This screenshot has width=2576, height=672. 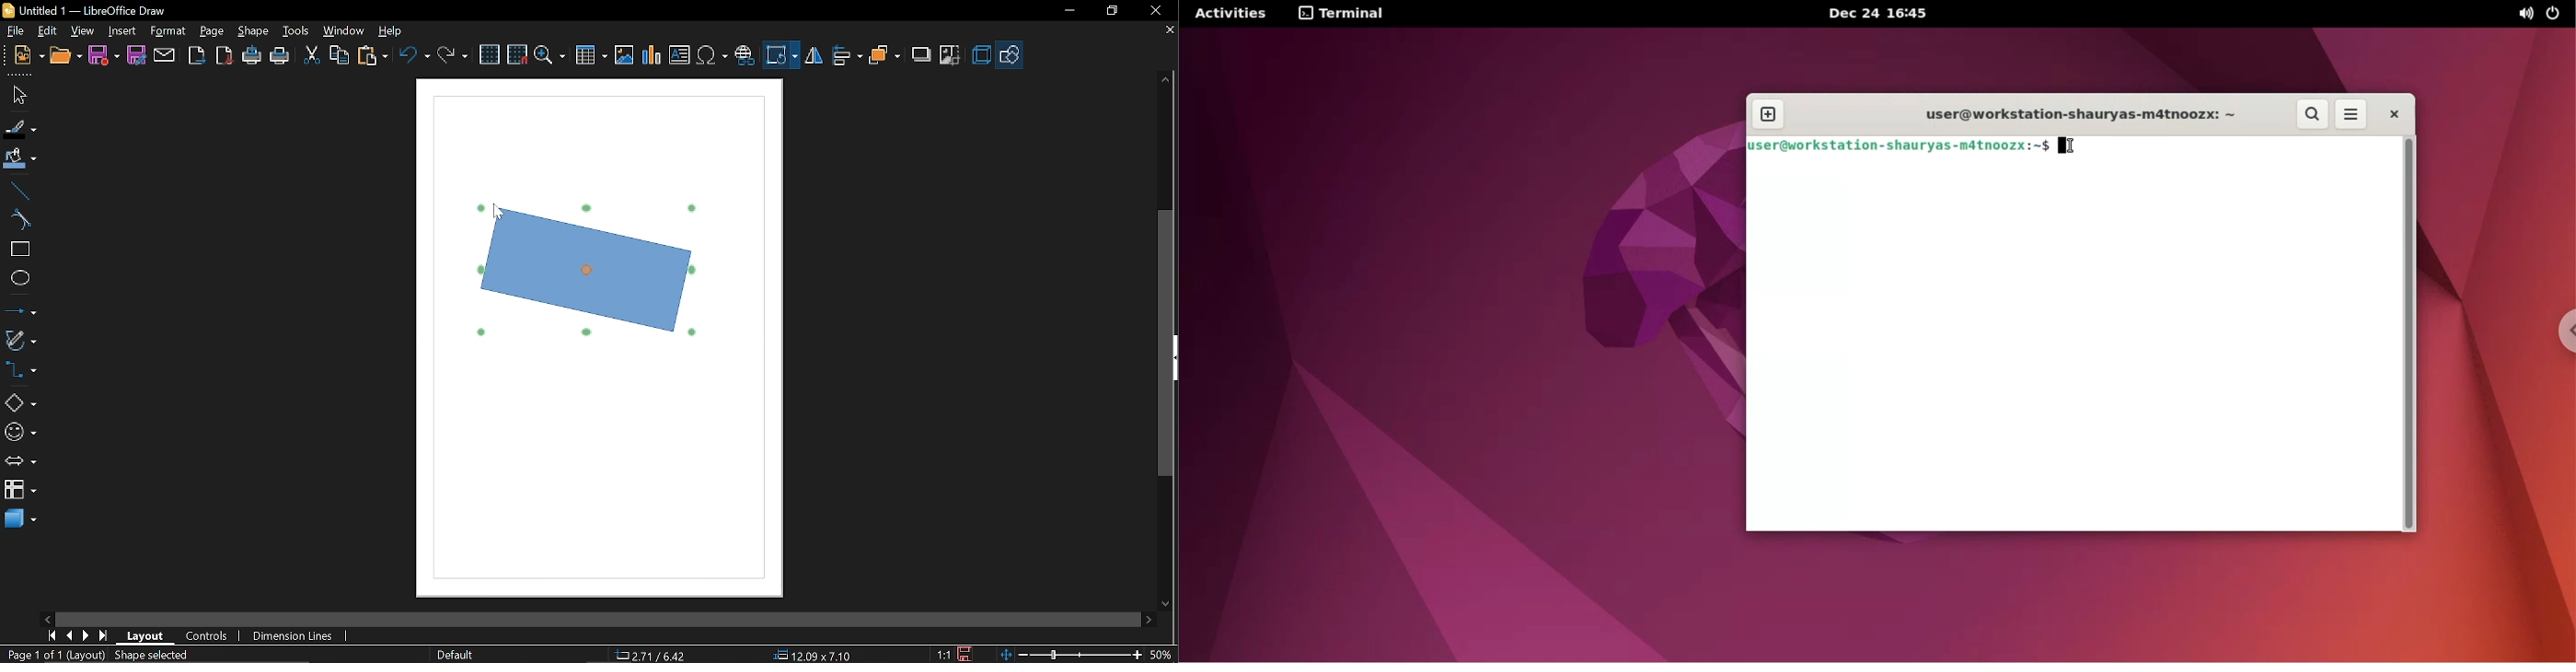 I want to click on Move right, so click(x=1148, y=620).